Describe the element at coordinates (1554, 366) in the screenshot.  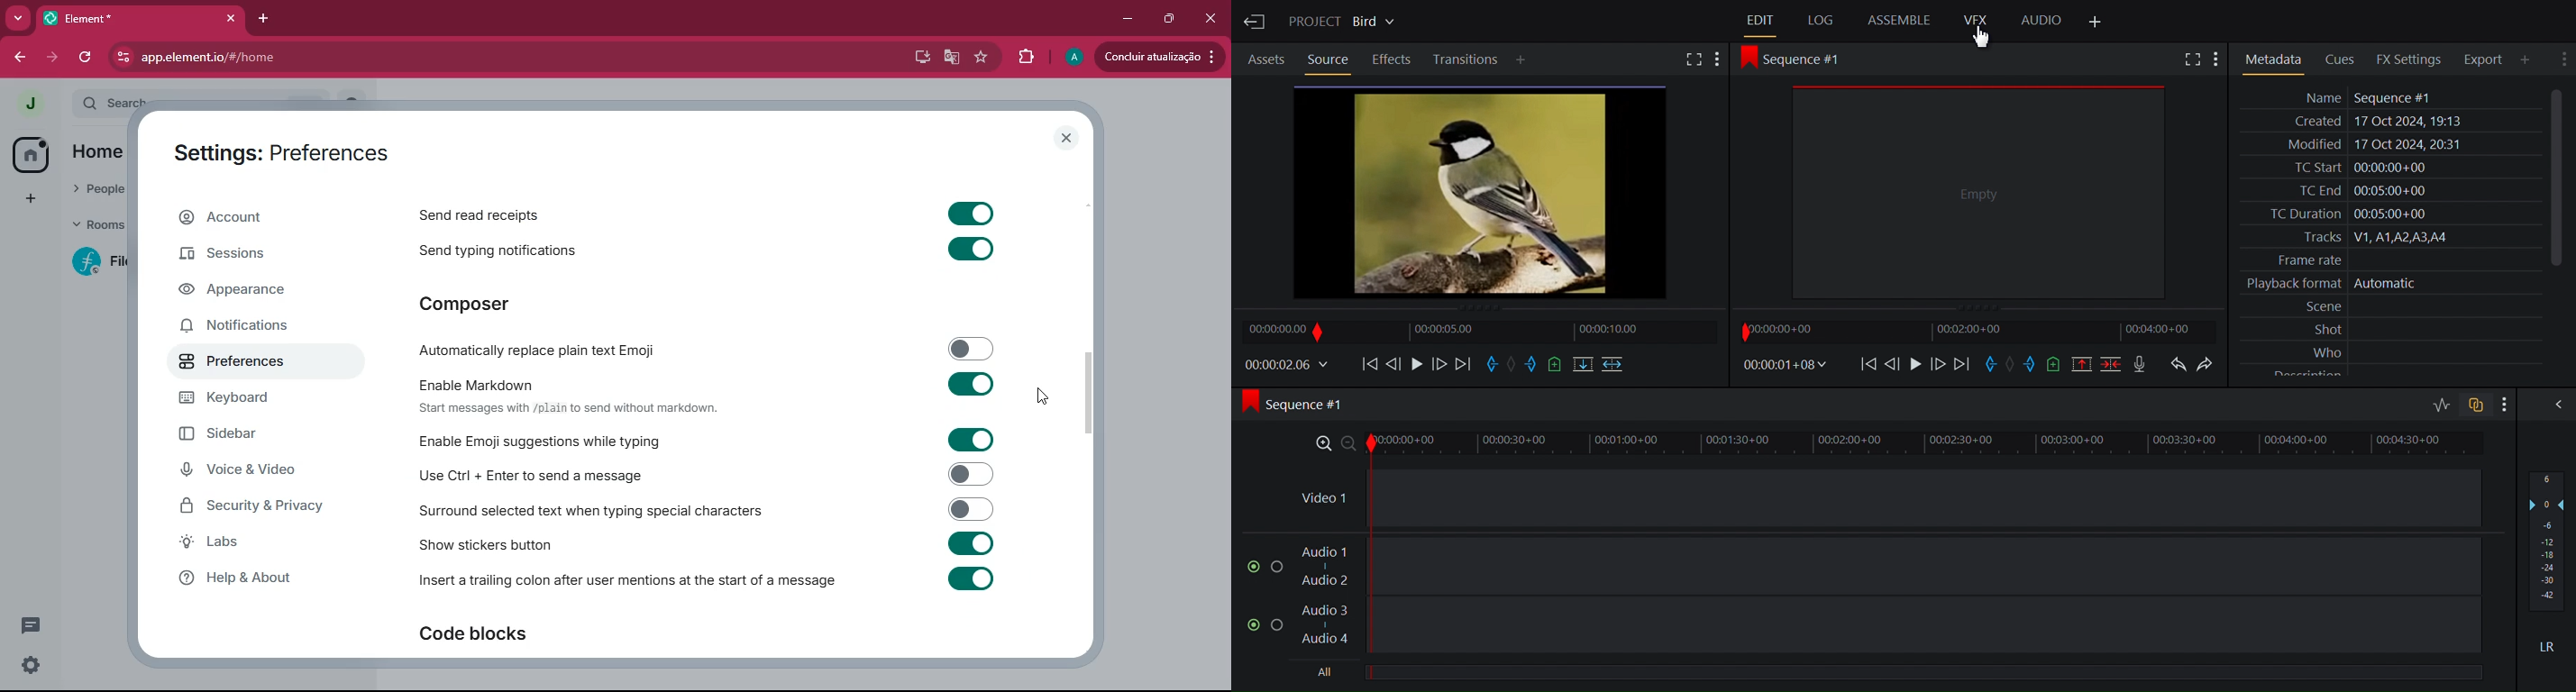
I see `Add cue` at that location.